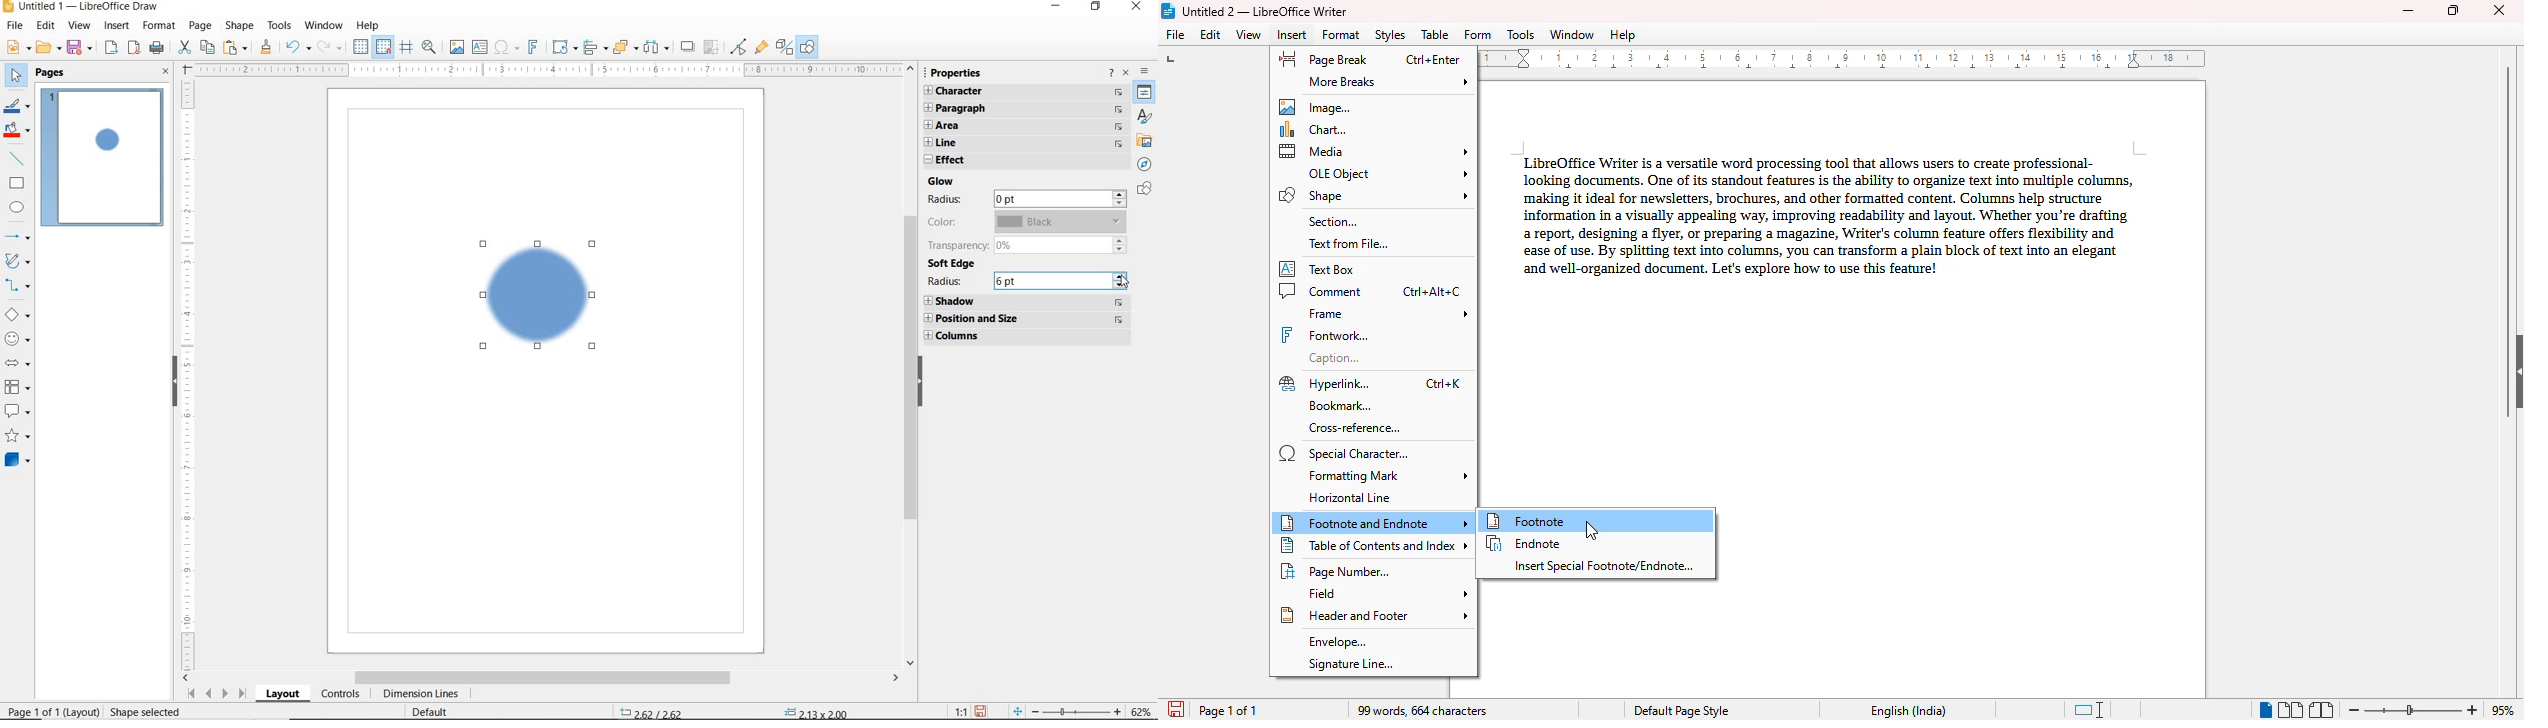  What do you see at coordinates (134, 48) in the screenshot?
I see `EXPORT AS PDF` at bounding box center [134, 48].